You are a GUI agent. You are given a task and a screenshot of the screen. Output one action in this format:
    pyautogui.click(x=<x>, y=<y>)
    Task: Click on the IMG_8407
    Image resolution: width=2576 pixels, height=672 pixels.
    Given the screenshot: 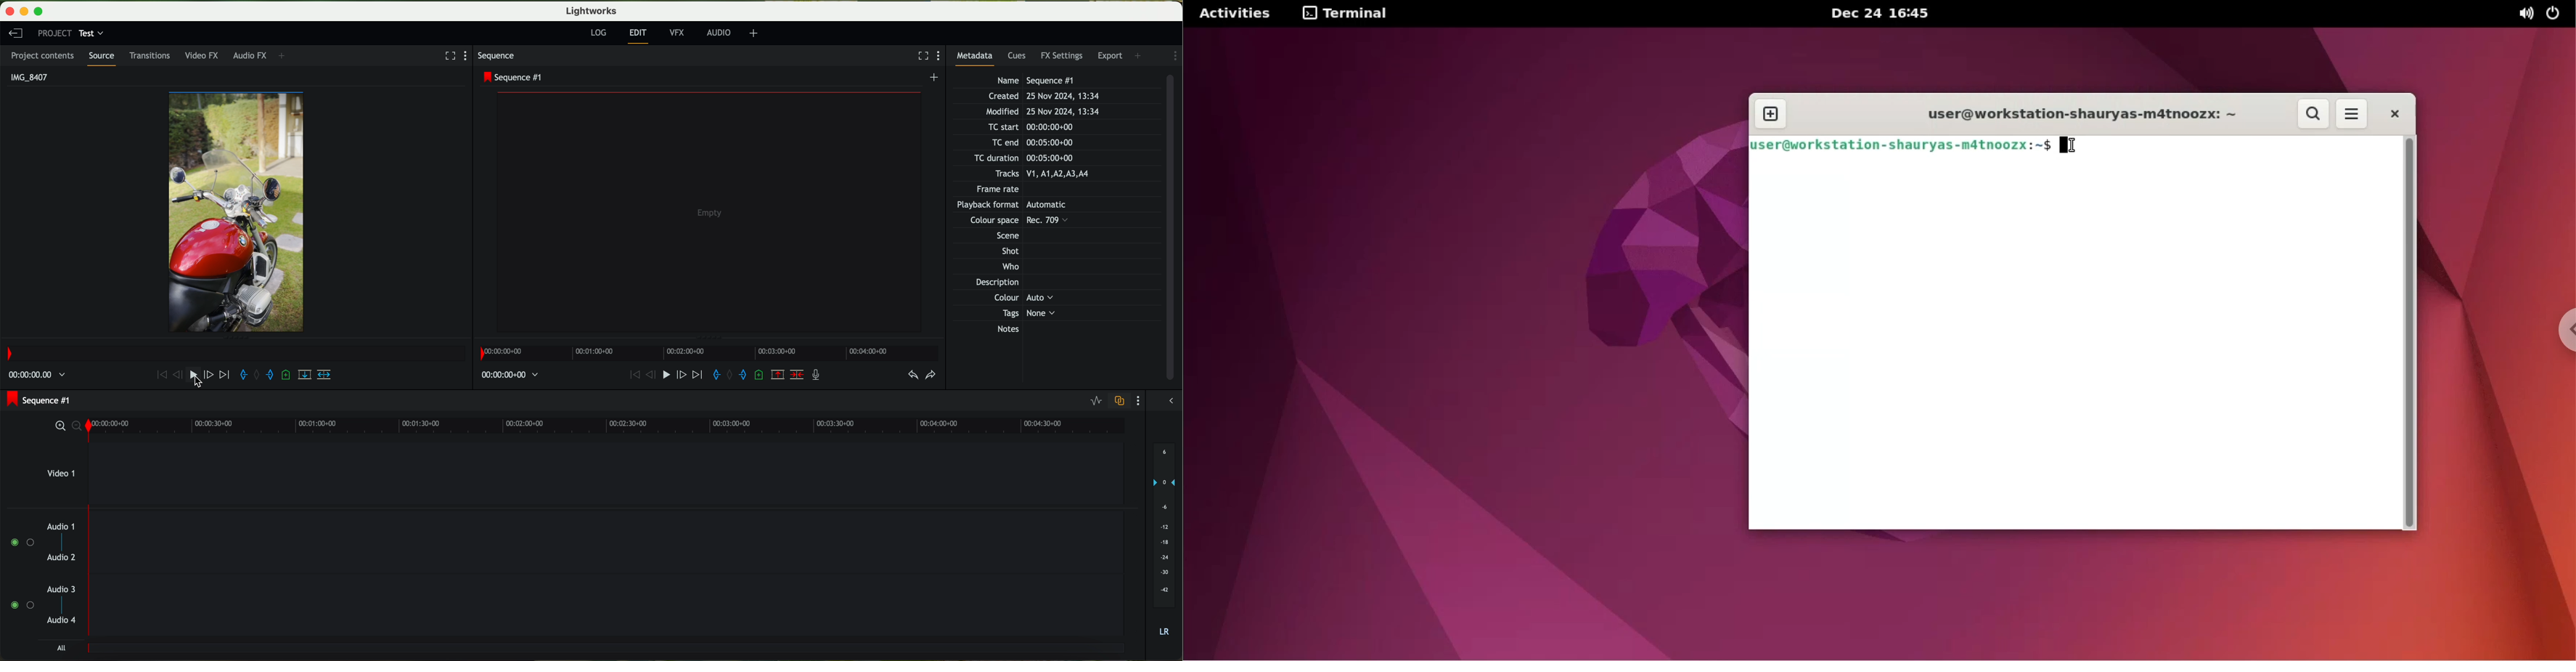 What is the action you would take?
    pyautogui.click(x=27, y=76)
    